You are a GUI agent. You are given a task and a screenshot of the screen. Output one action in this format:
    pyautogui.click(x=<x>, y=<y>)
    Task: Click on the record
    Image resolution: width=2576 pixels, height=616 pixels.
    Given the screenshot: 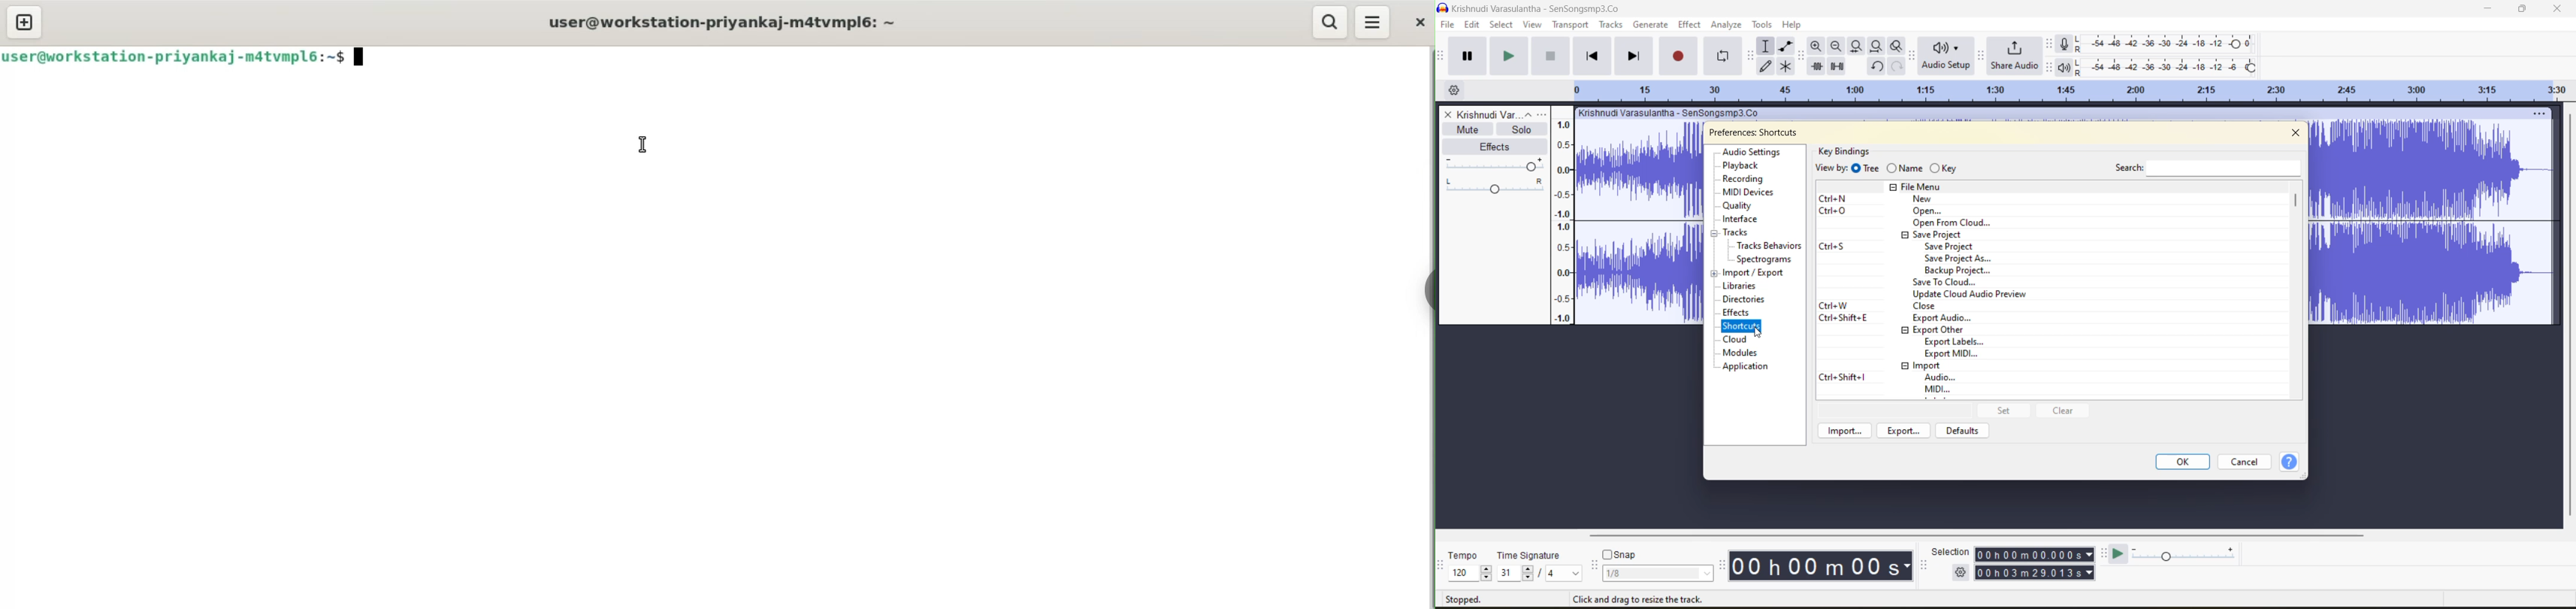 What is the action you would take?
    pyautogui.click(x=1680, y=55)
    